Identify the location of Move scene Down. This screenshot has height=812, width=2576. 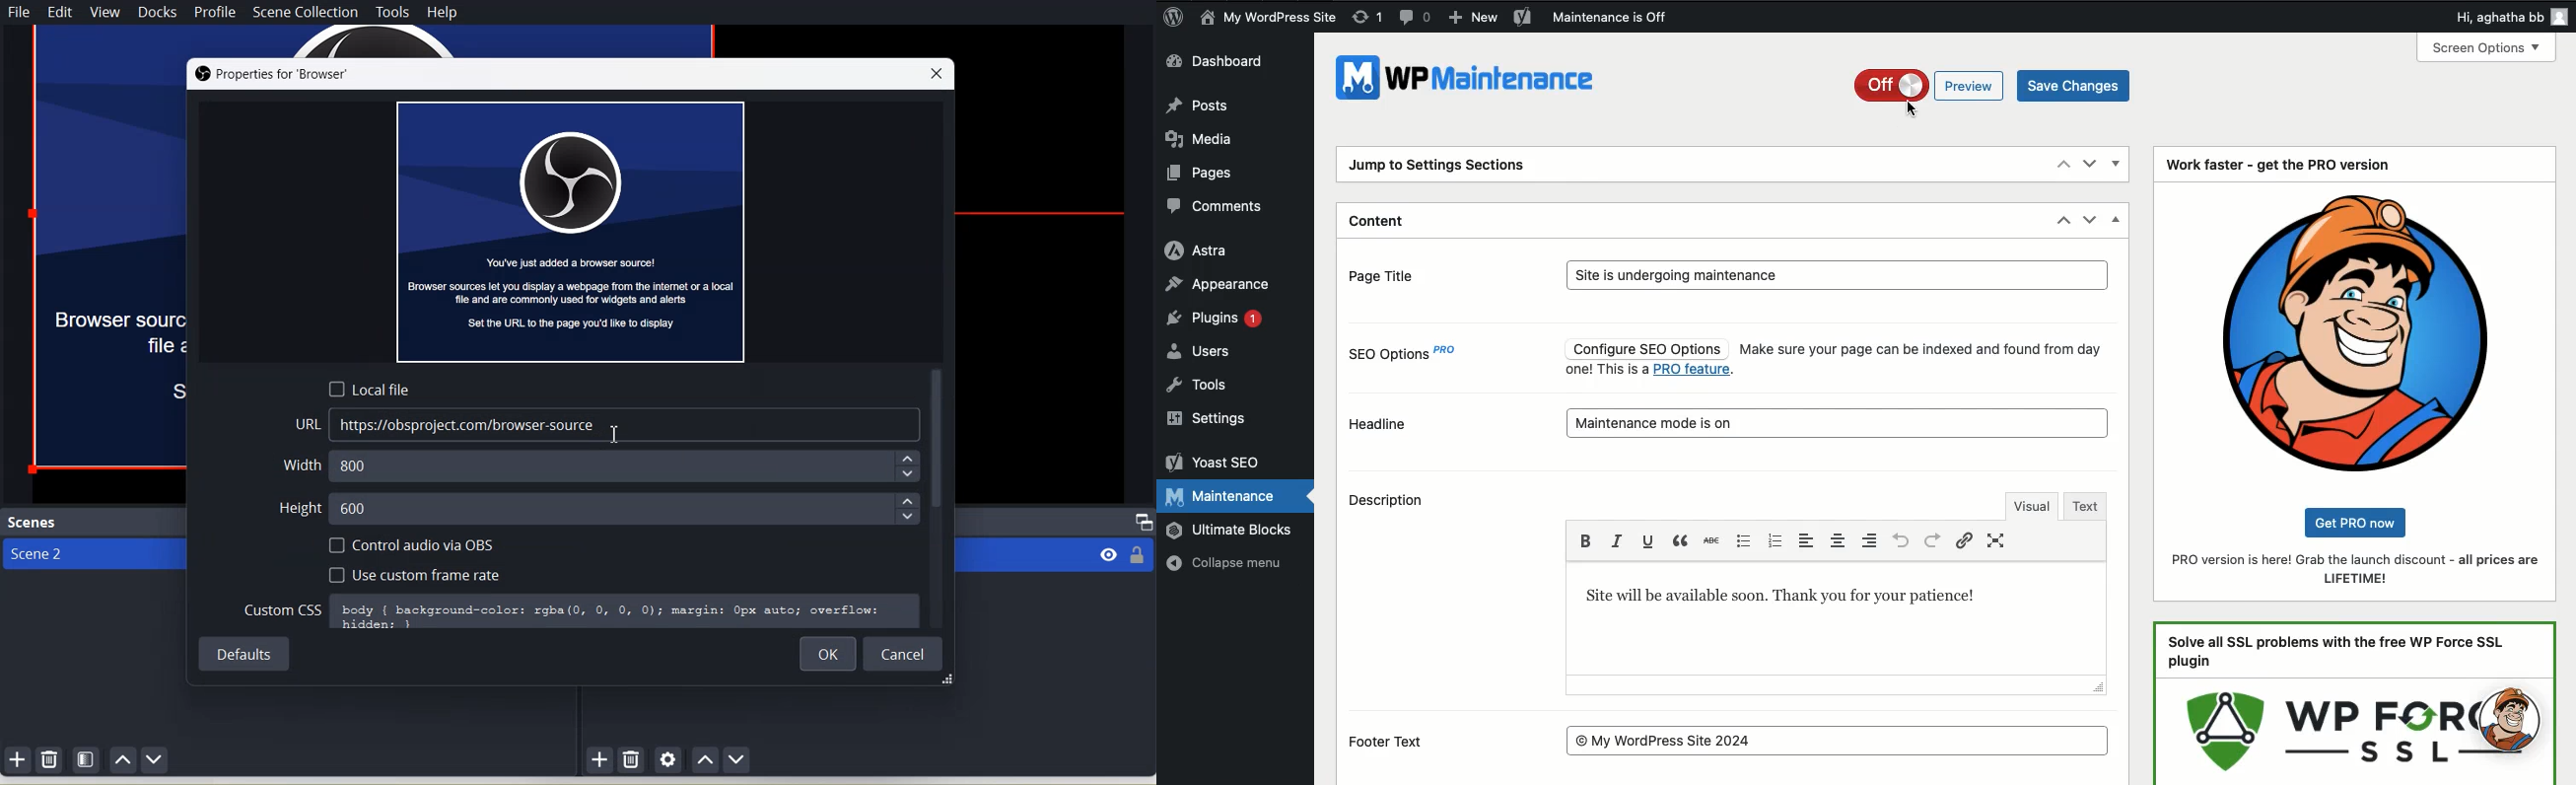
(155, 759).